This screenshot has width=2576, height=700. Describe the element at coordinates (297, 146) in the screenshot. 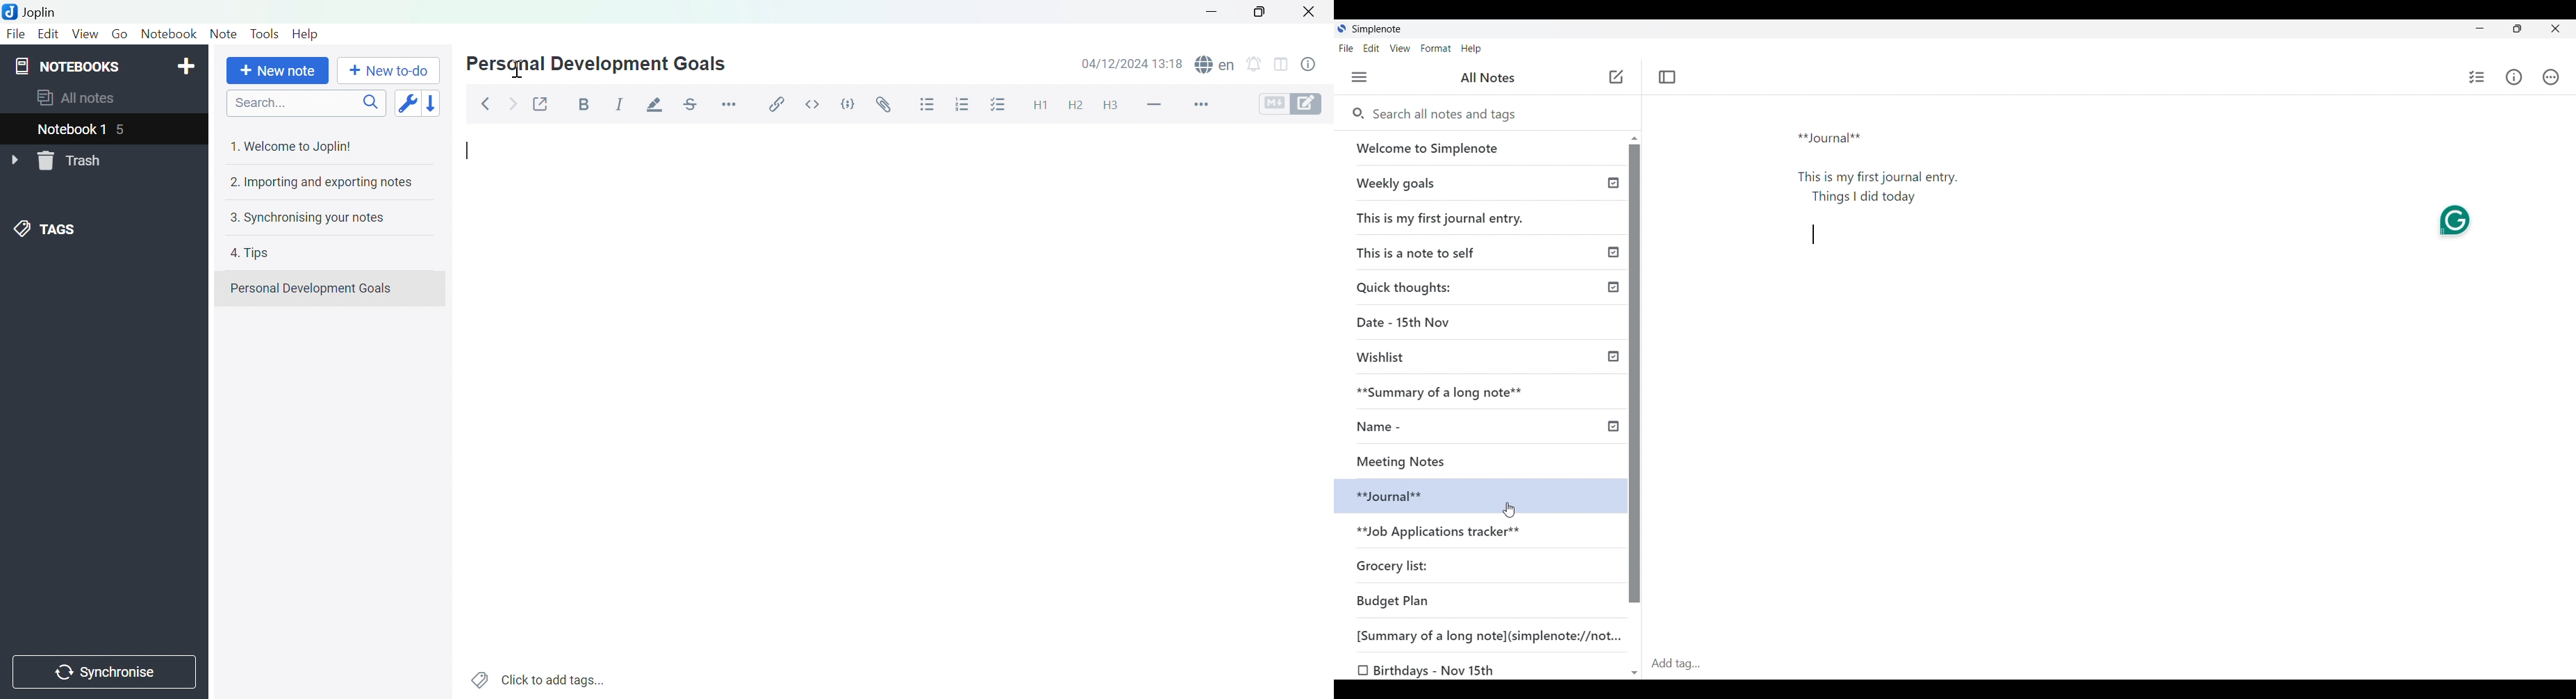

I see `1. Welcome to Joplin!` at that location.